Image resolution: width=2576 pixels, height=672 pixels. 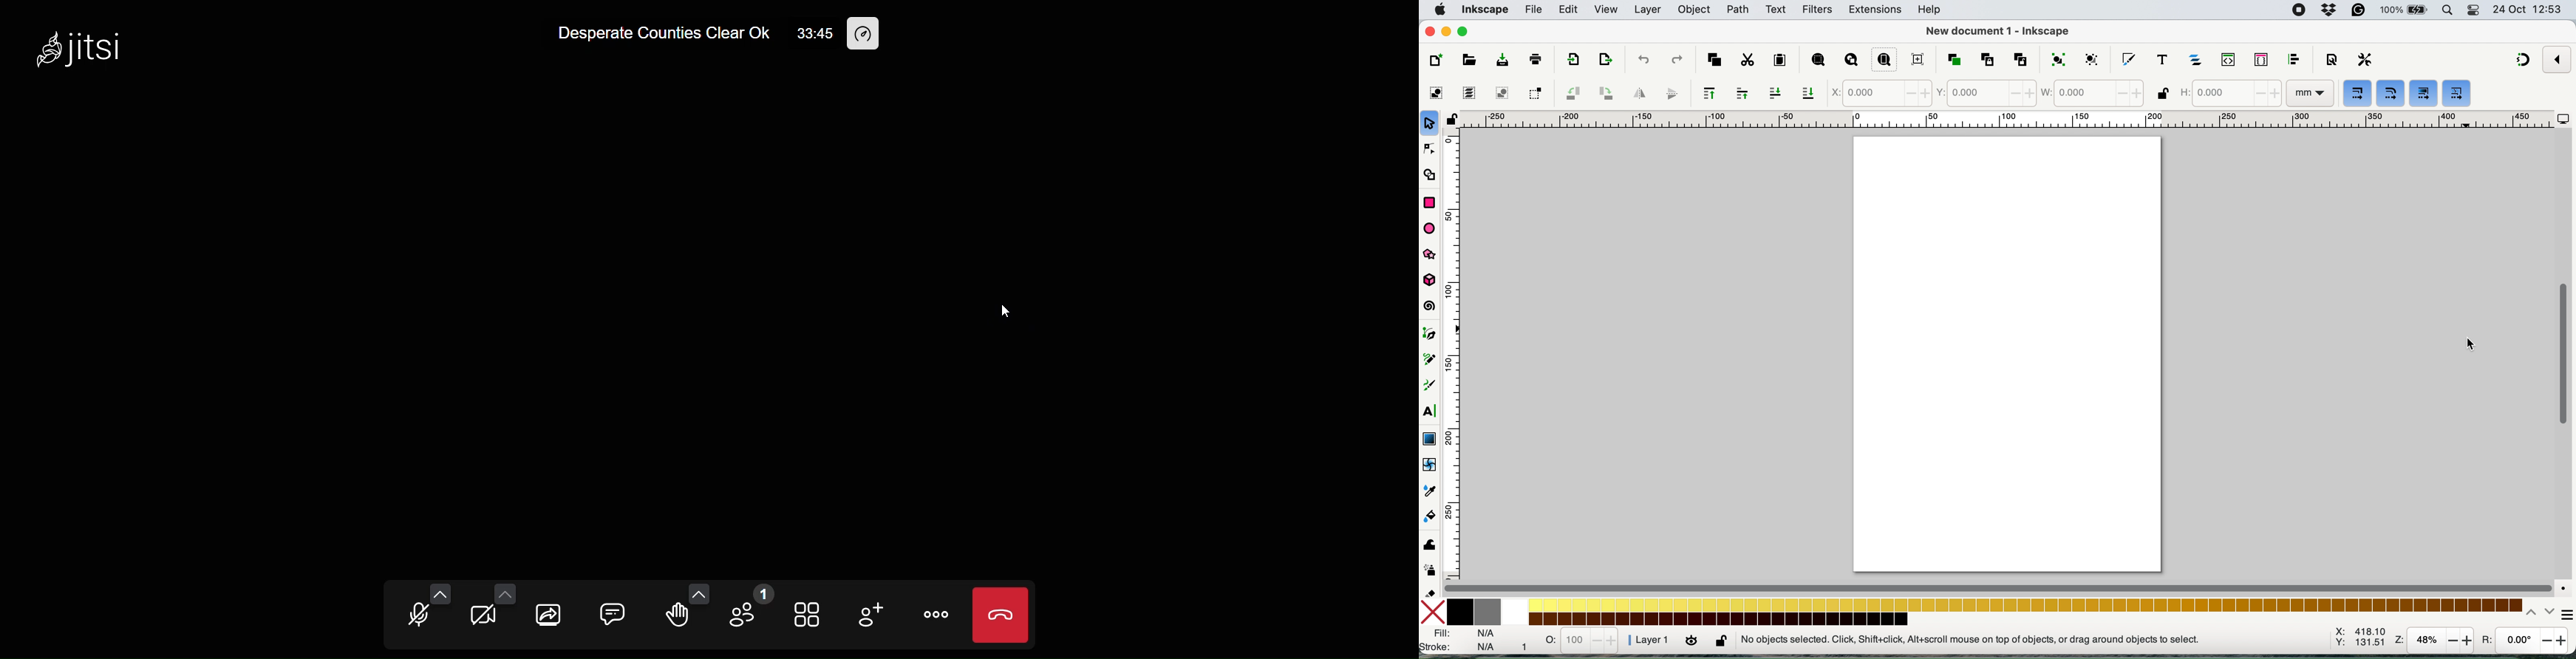 I want to click on horizontal scroll bar, so click(x=2000, y=587).